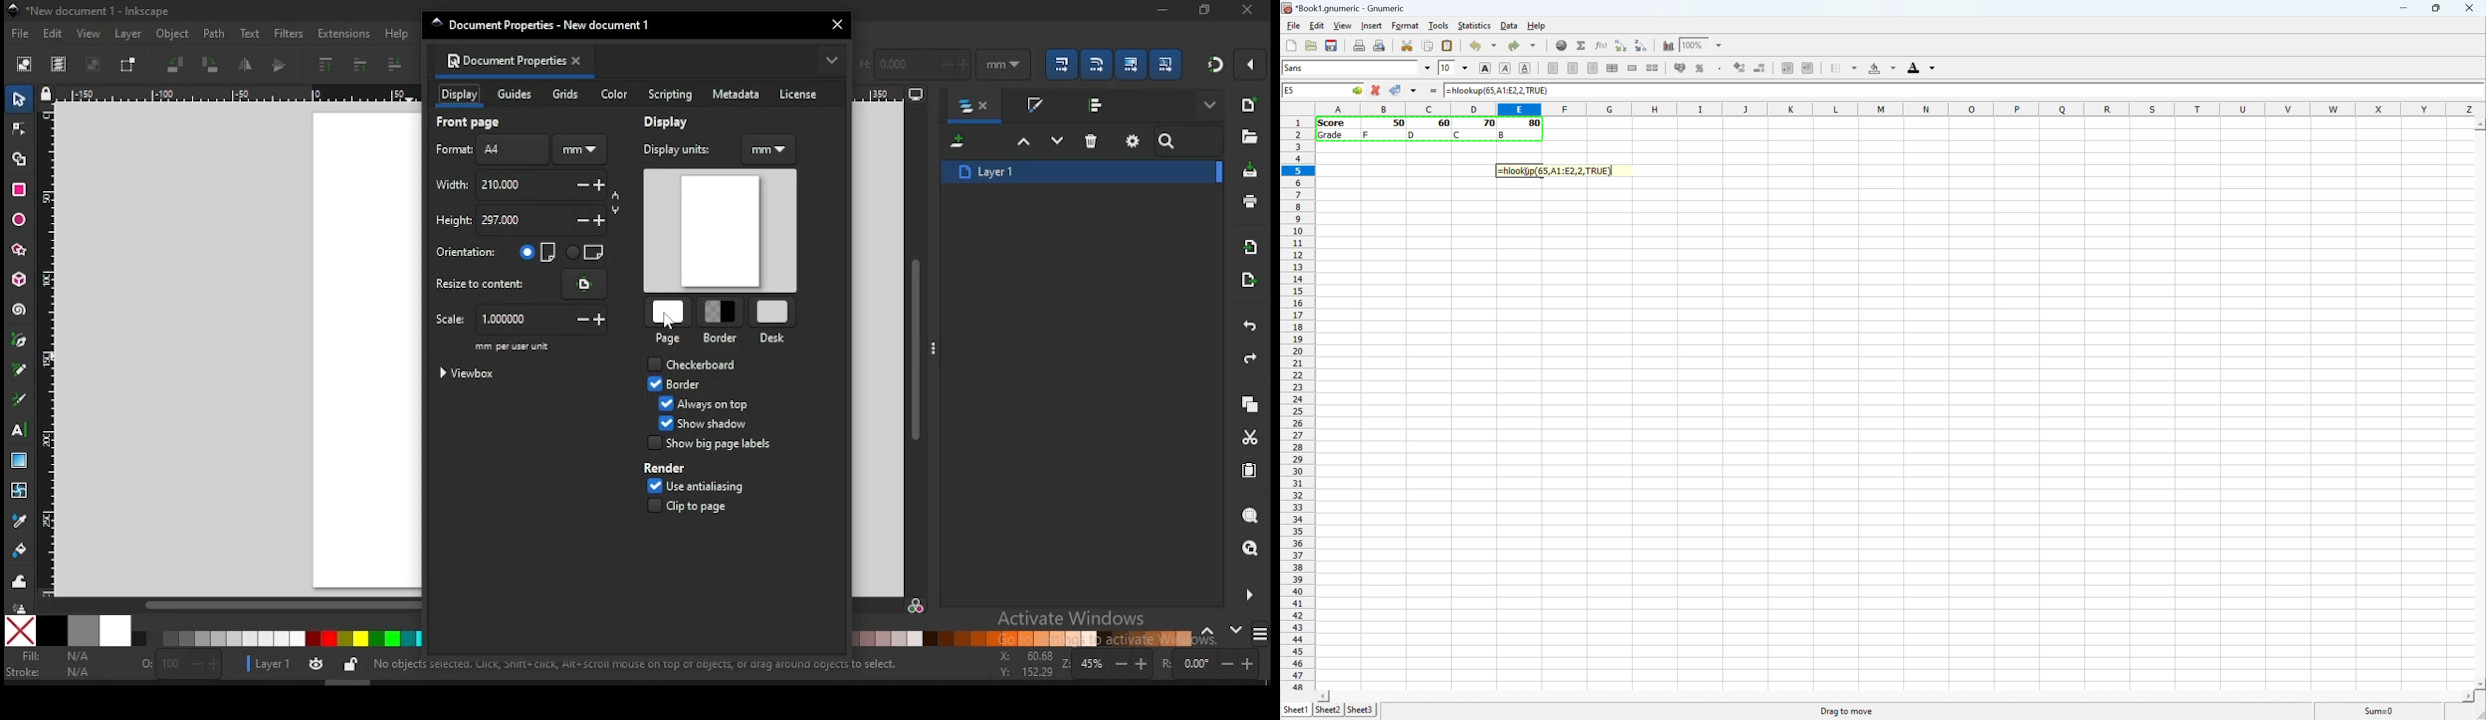  Describe the element at coordinates (52, 631) in the screenshot. I see `black` at that location.